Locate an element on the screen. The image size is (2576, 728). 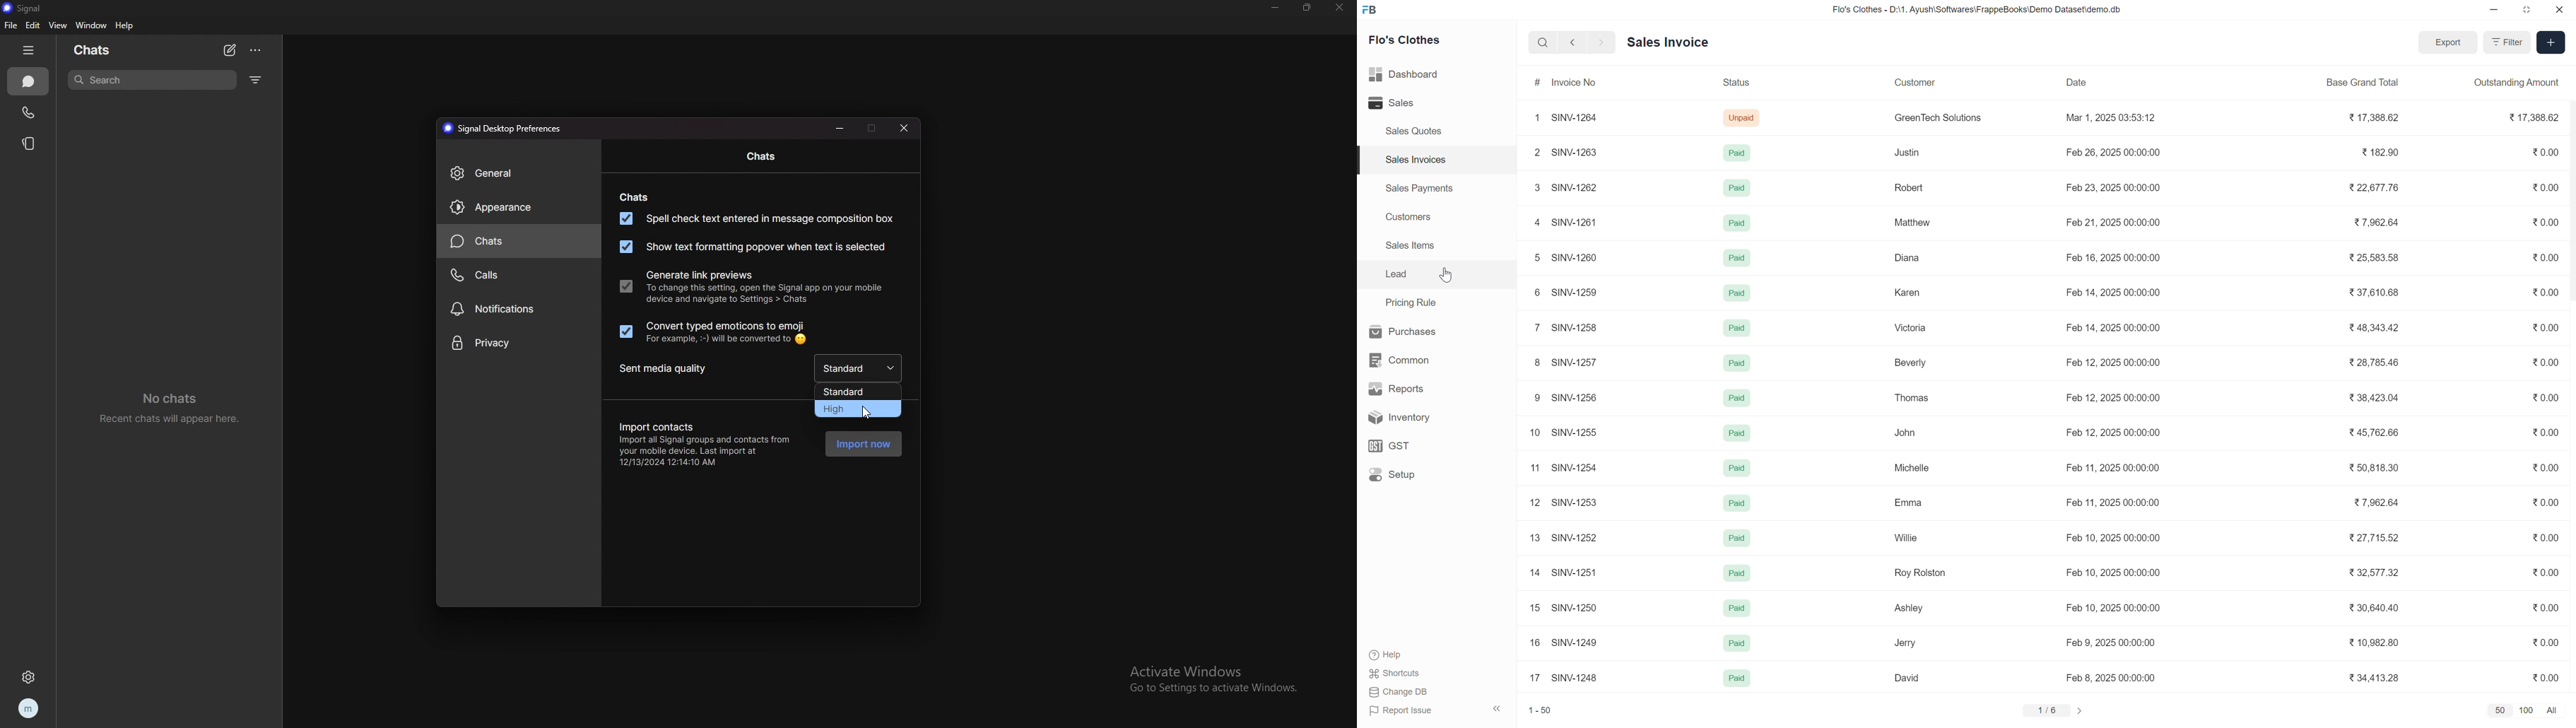
SINV-1264 is located at coordinates (1575, 117).